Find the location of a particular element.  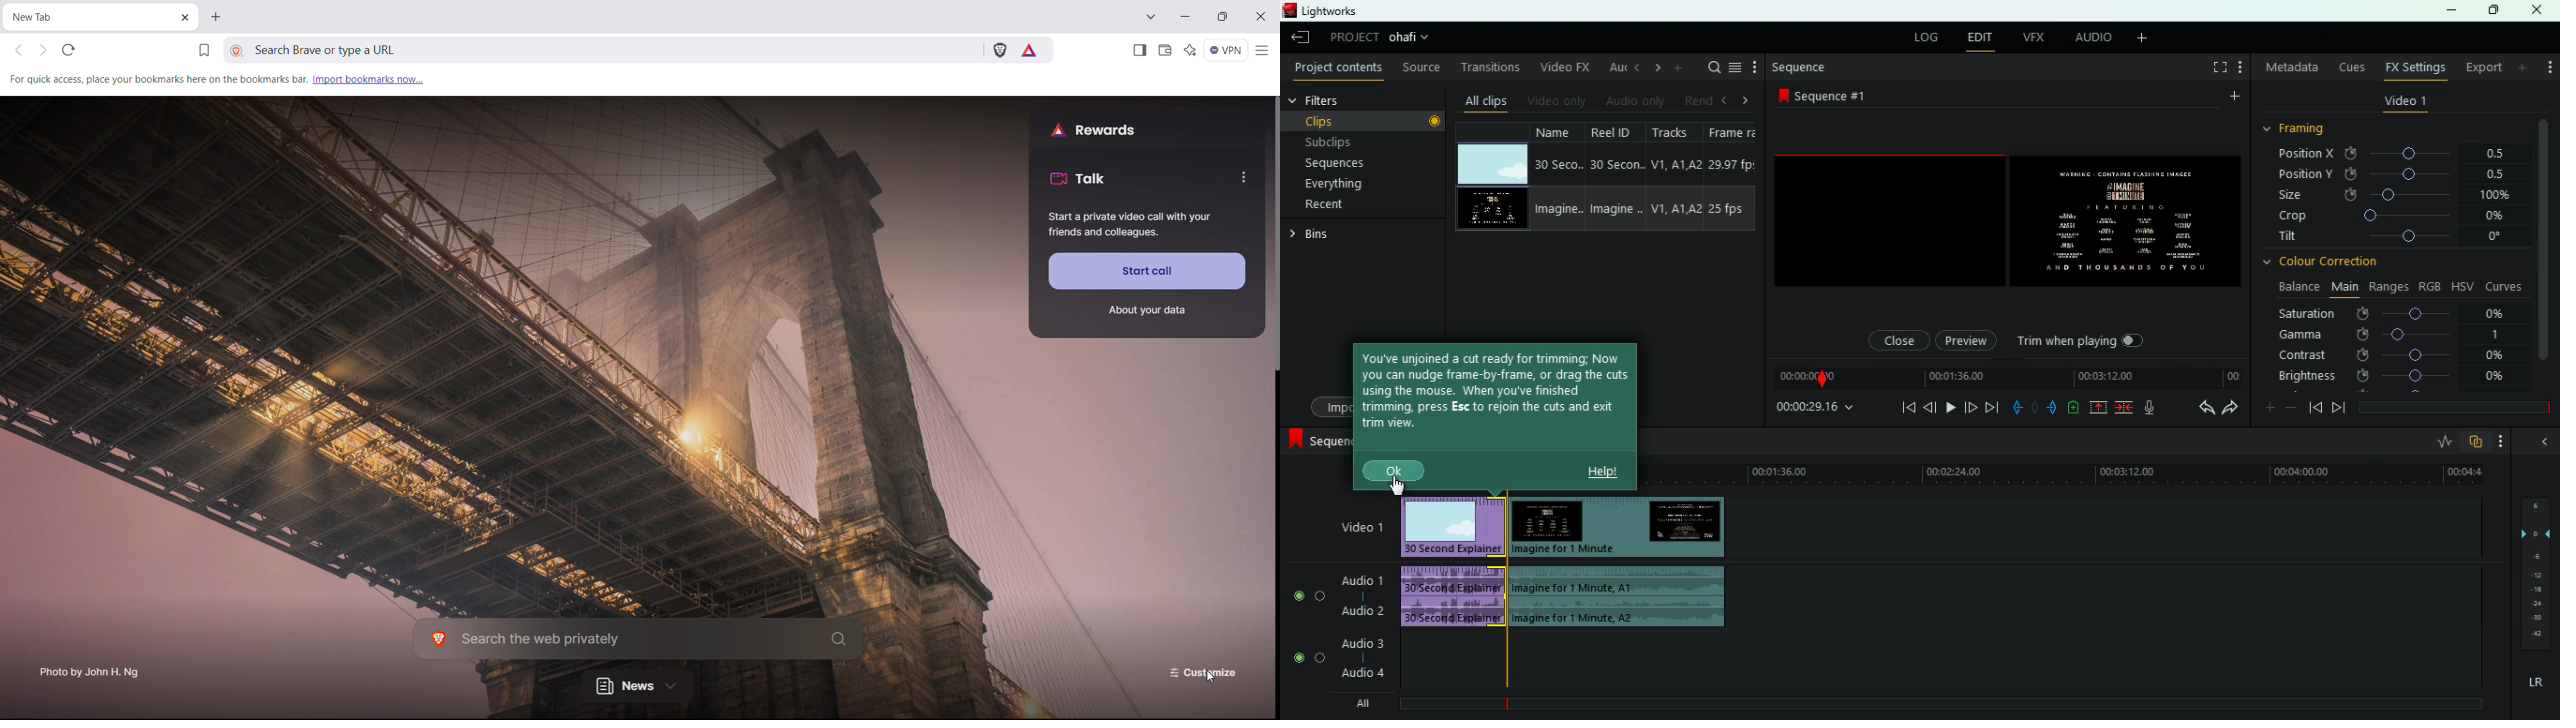

everything is located at coordinates (1351, 184).